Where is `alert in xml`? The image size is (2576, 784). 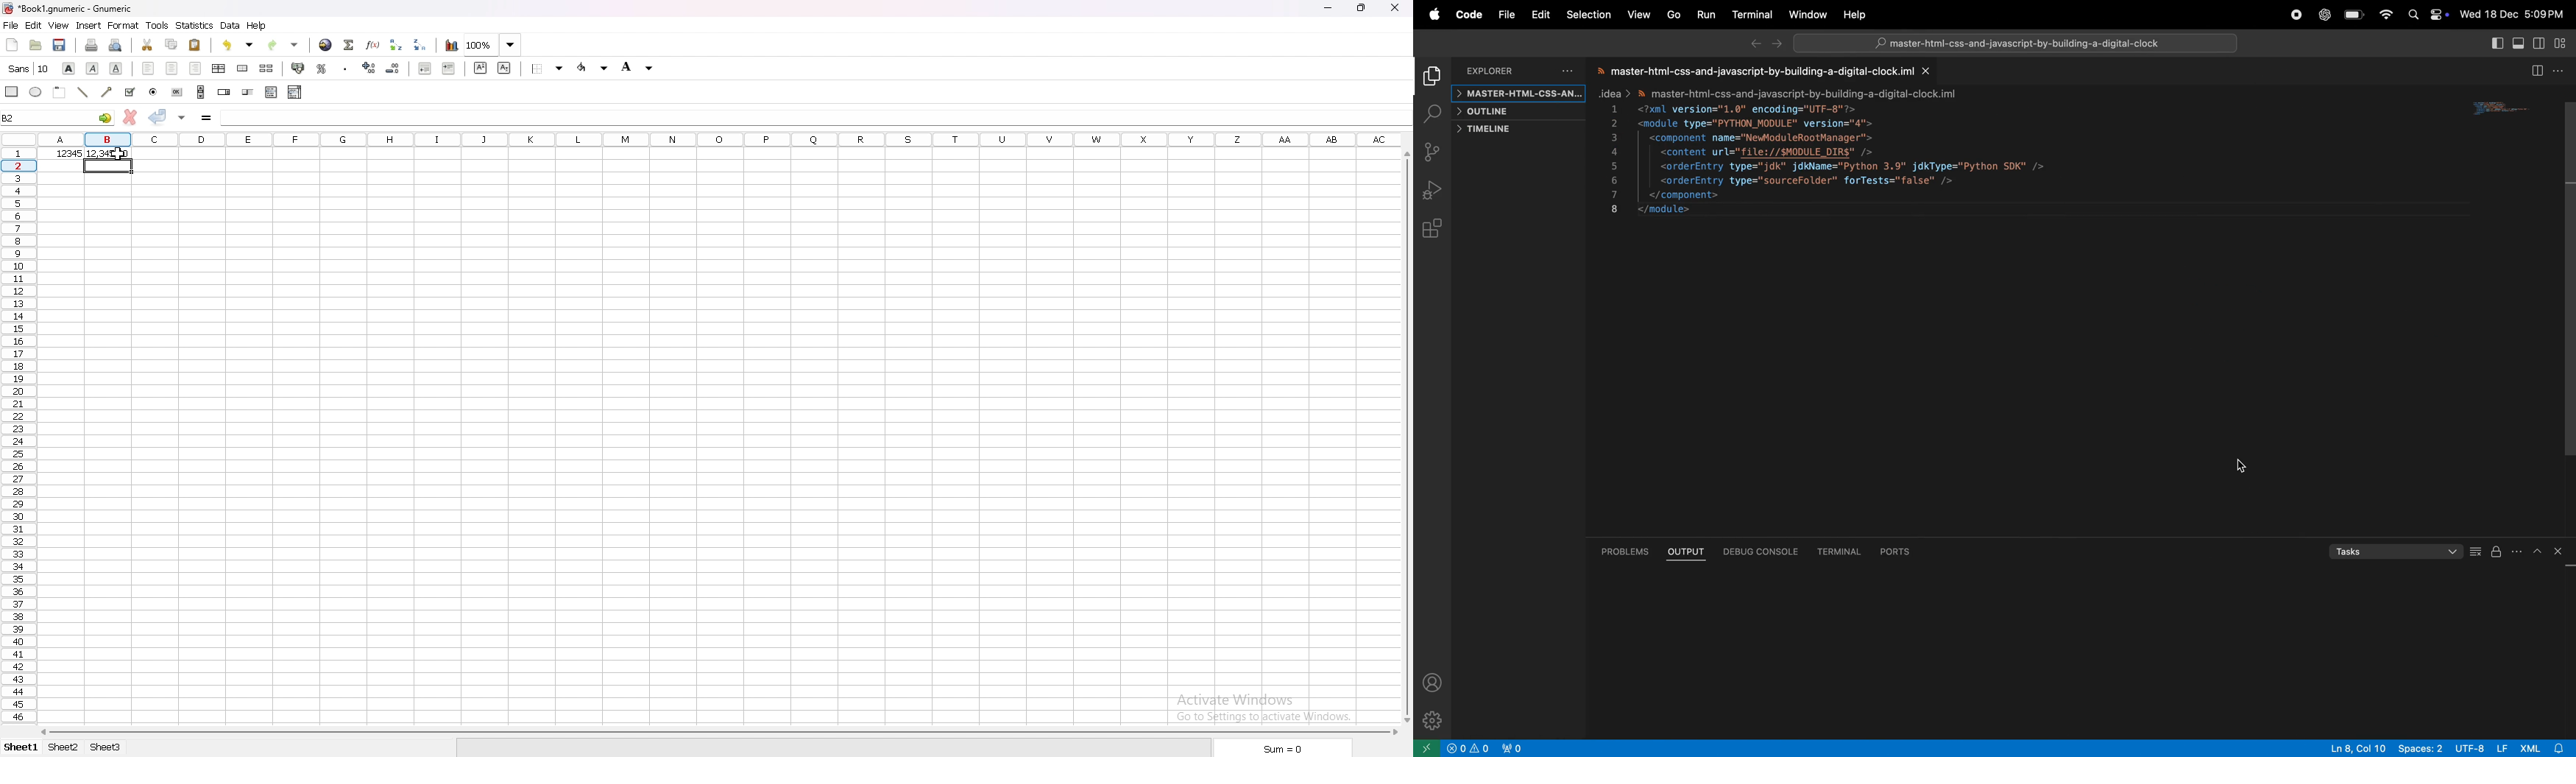 alert in xml is located at coordinates (2544, 748).